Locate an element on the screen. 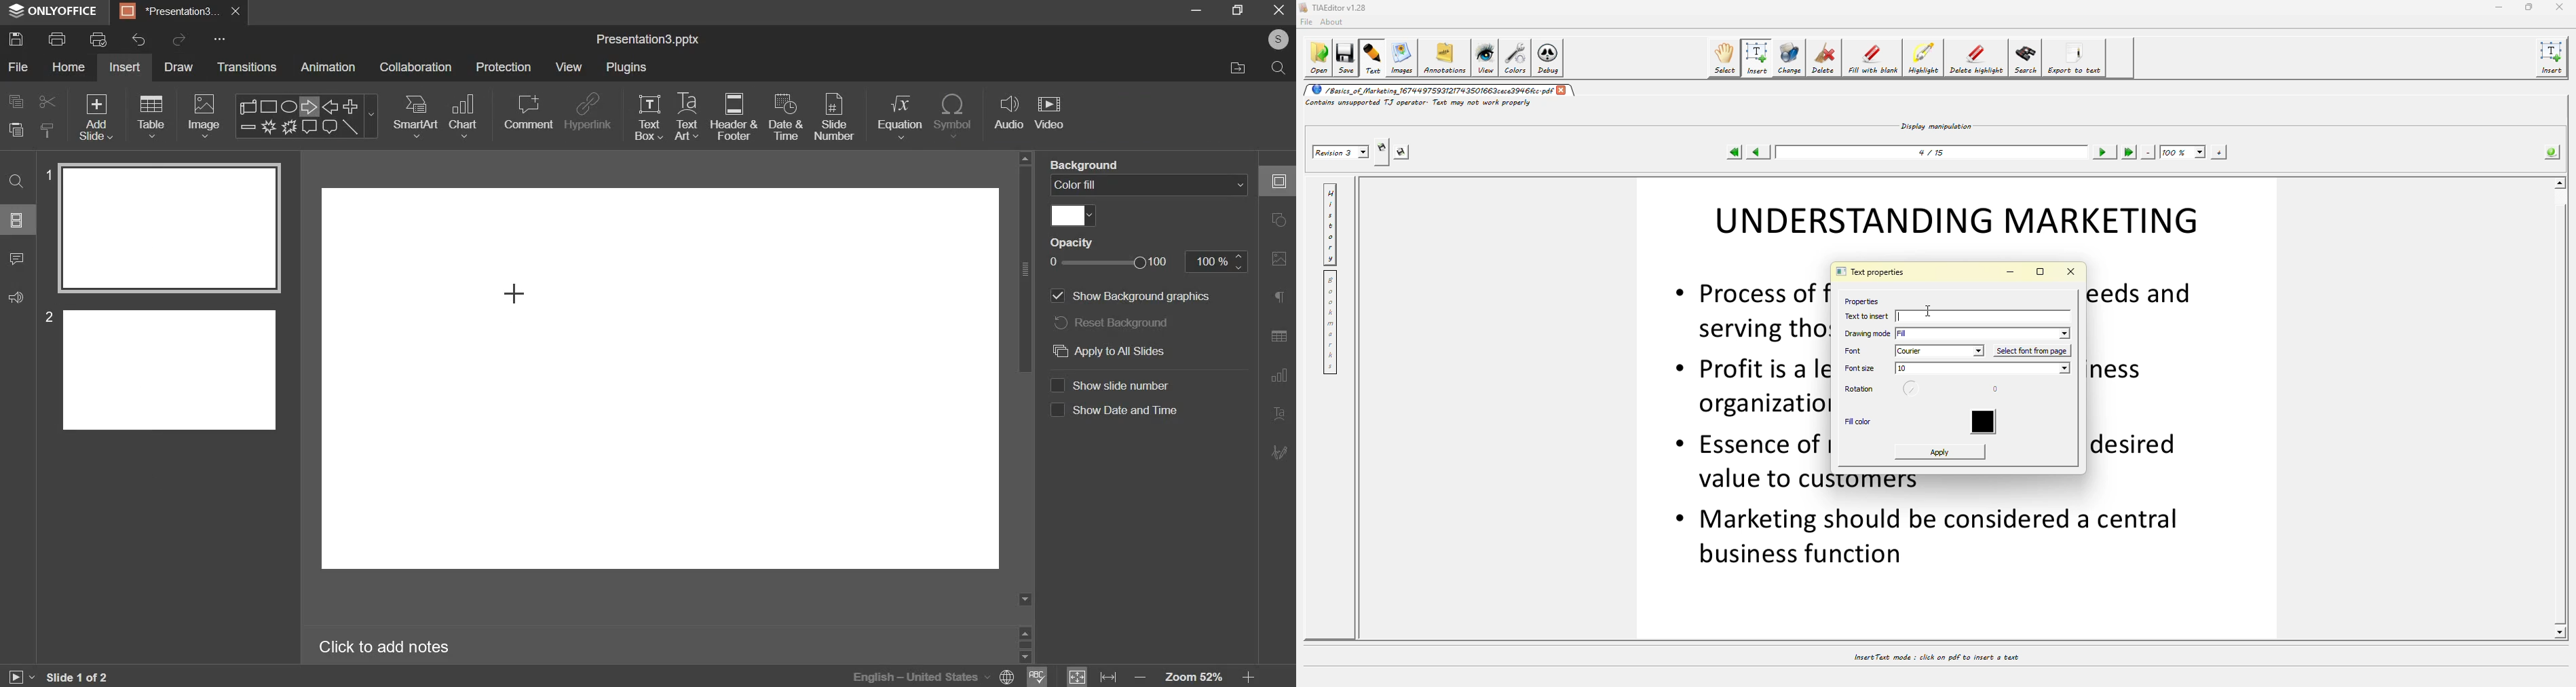 Image resolution: width=2576 pixels, height=700 pixels. image is located at coordinates (204, 116).